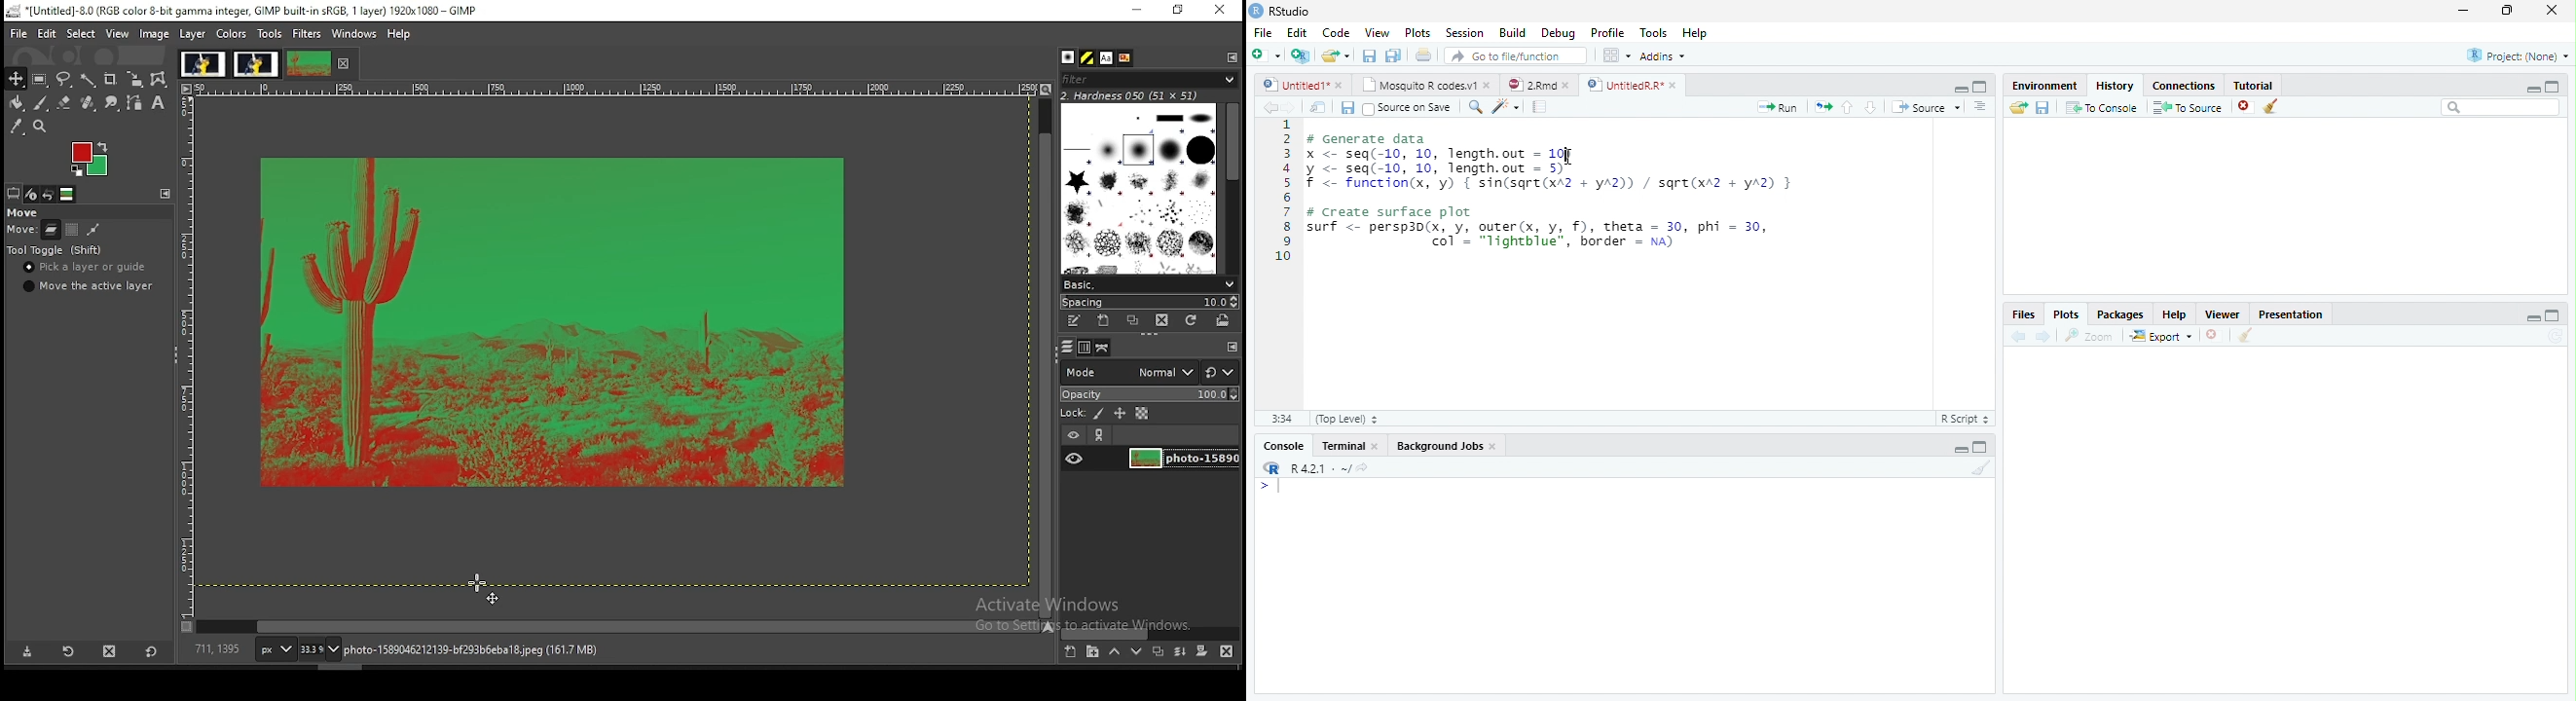 Image resolution: width=2576 pixels, height=728 pixels. Describe the element at coordinates (1132, 321) in the screenshot. I see `duplicate brush` at that location.